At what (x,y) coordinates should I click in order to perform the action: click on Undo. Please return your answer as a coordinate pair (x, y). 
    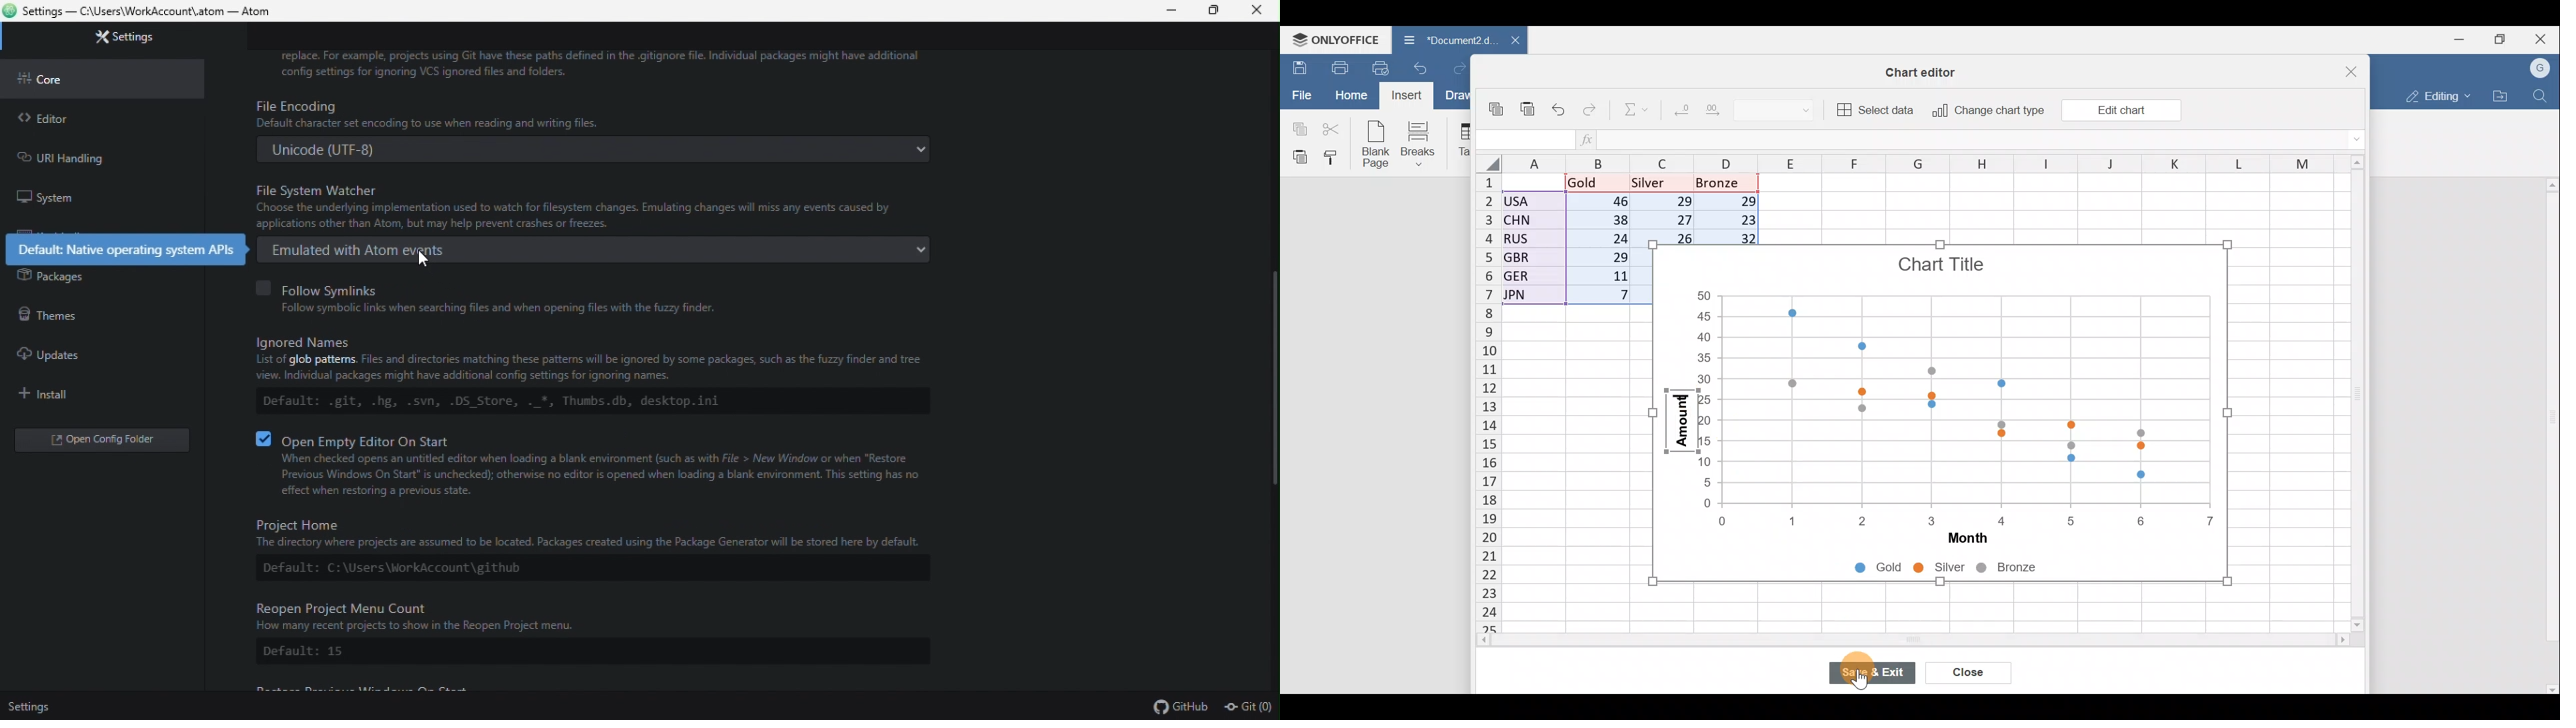
    Looking at the image, I should click on (1425, 67).